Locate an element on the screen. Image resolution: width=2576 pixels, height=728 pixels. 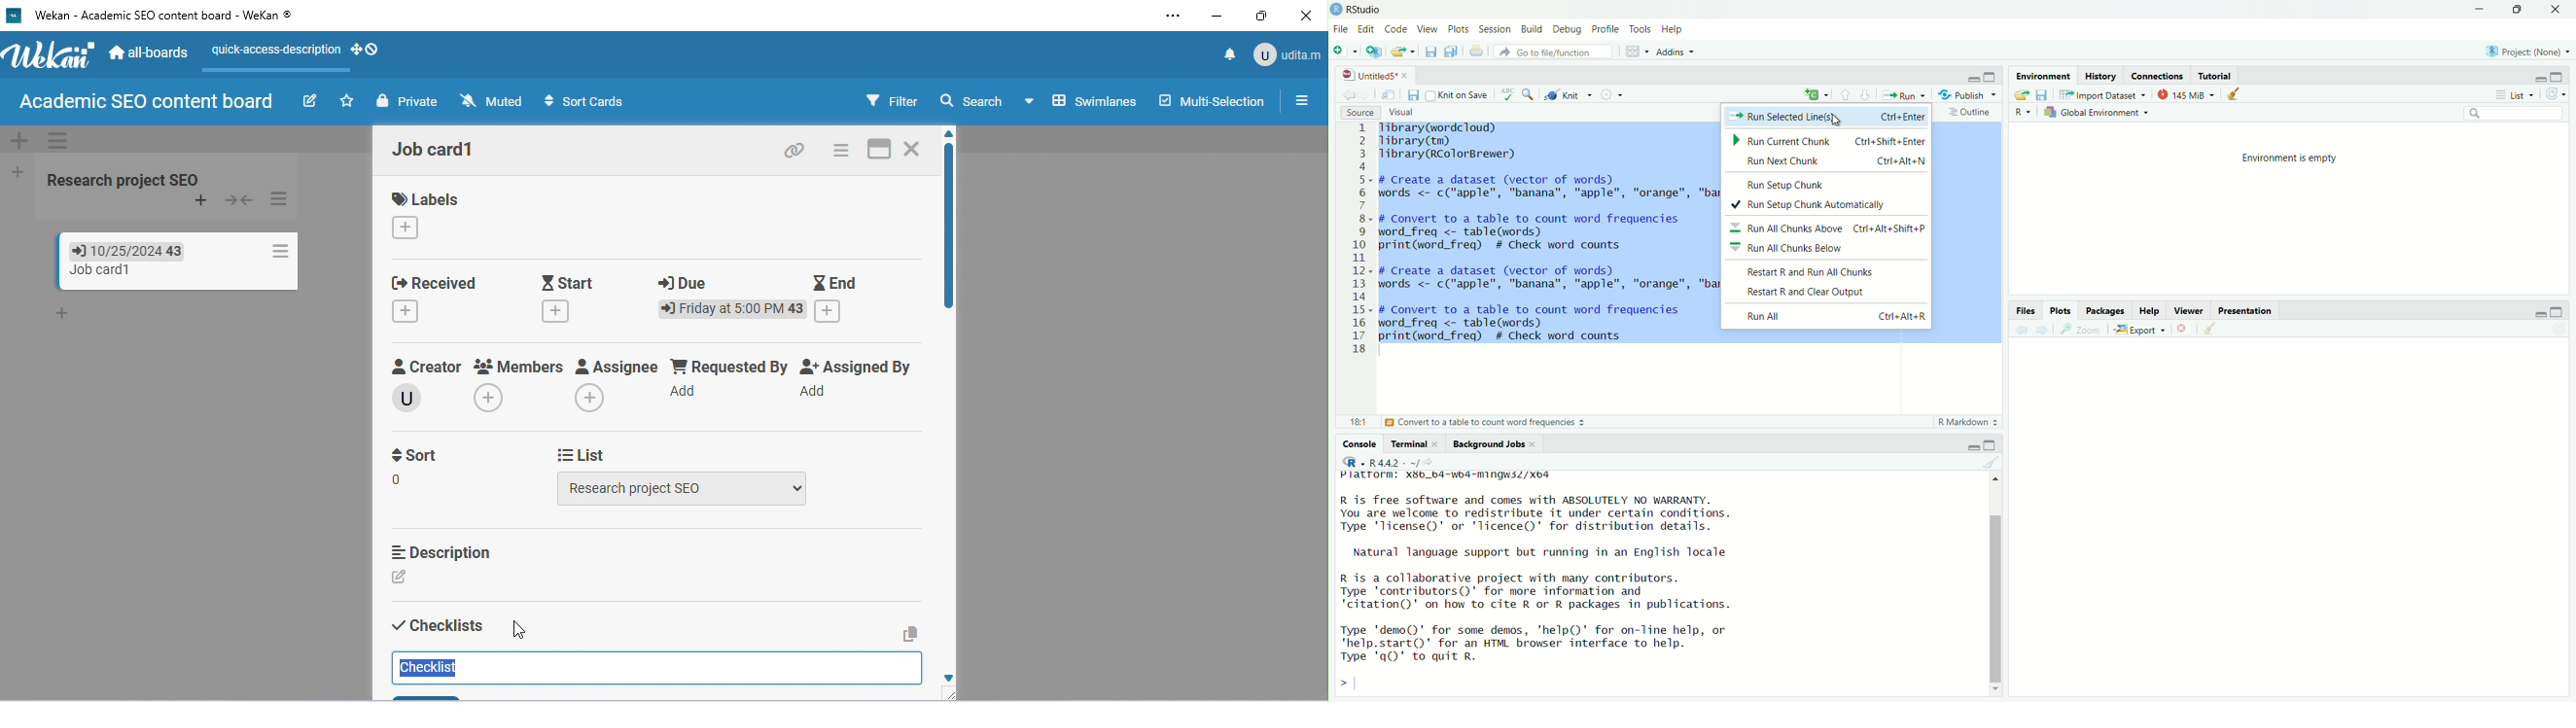
Save Current Document is located at coordinates (1430, 52).